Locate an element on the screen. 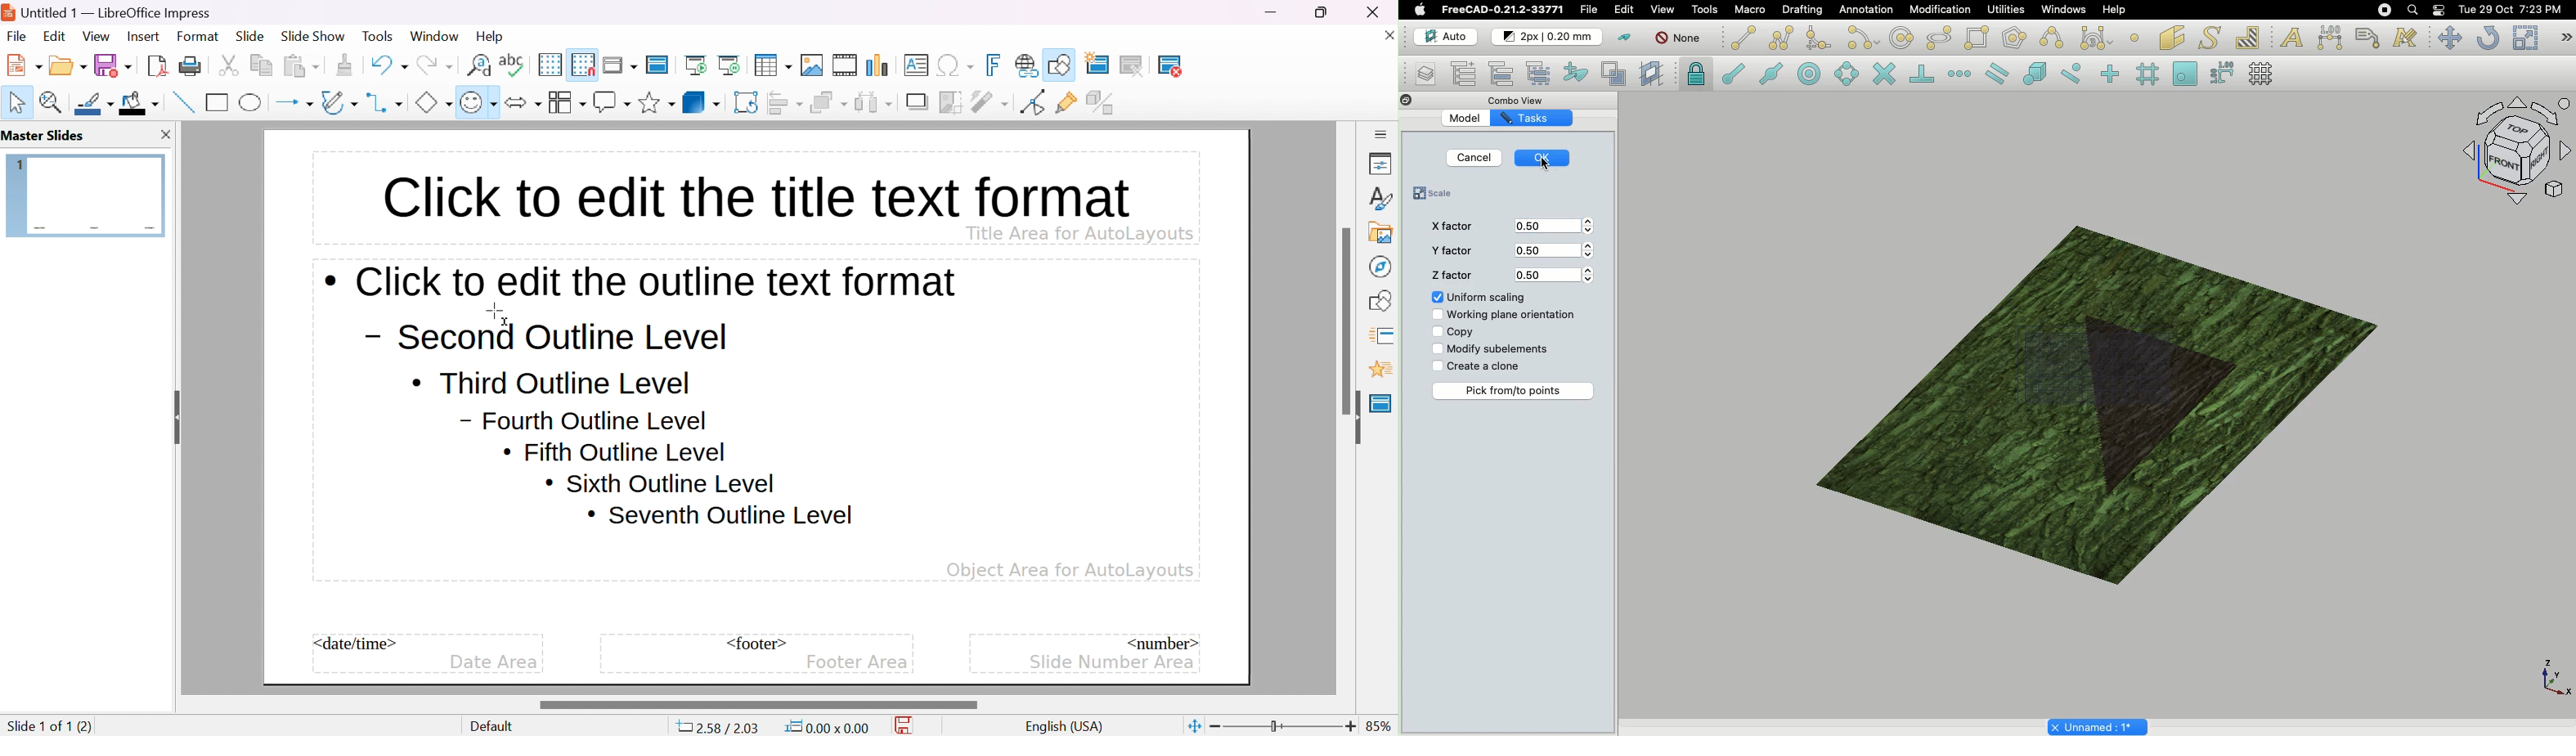 This screenshot has height=756, width=2576. symbol shapes is located at coordinates (478, 102).